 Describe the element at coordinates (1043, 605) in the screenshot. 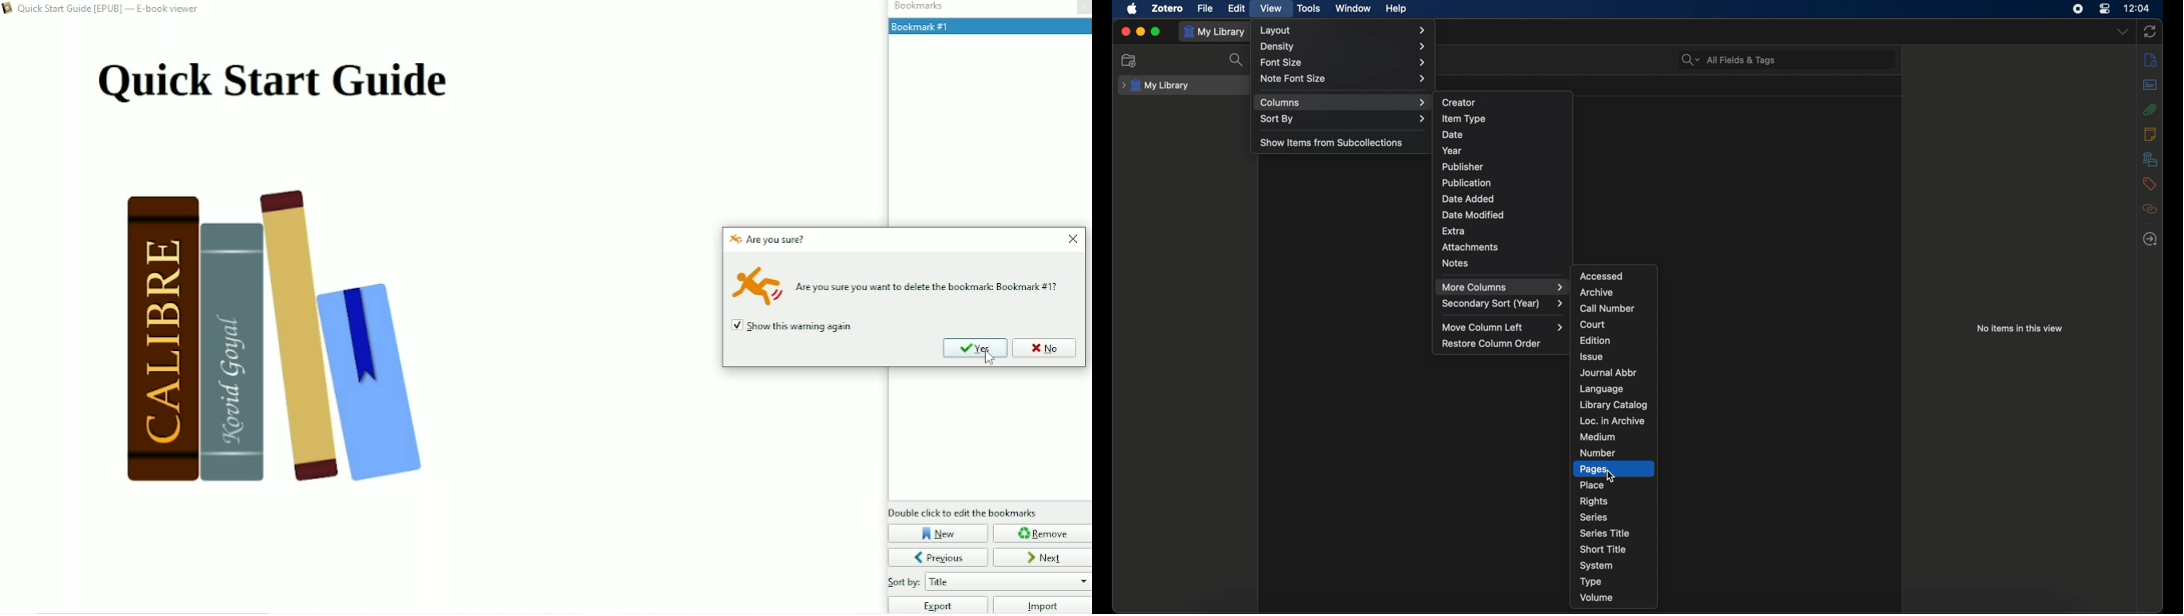

I see `Import` at that location.